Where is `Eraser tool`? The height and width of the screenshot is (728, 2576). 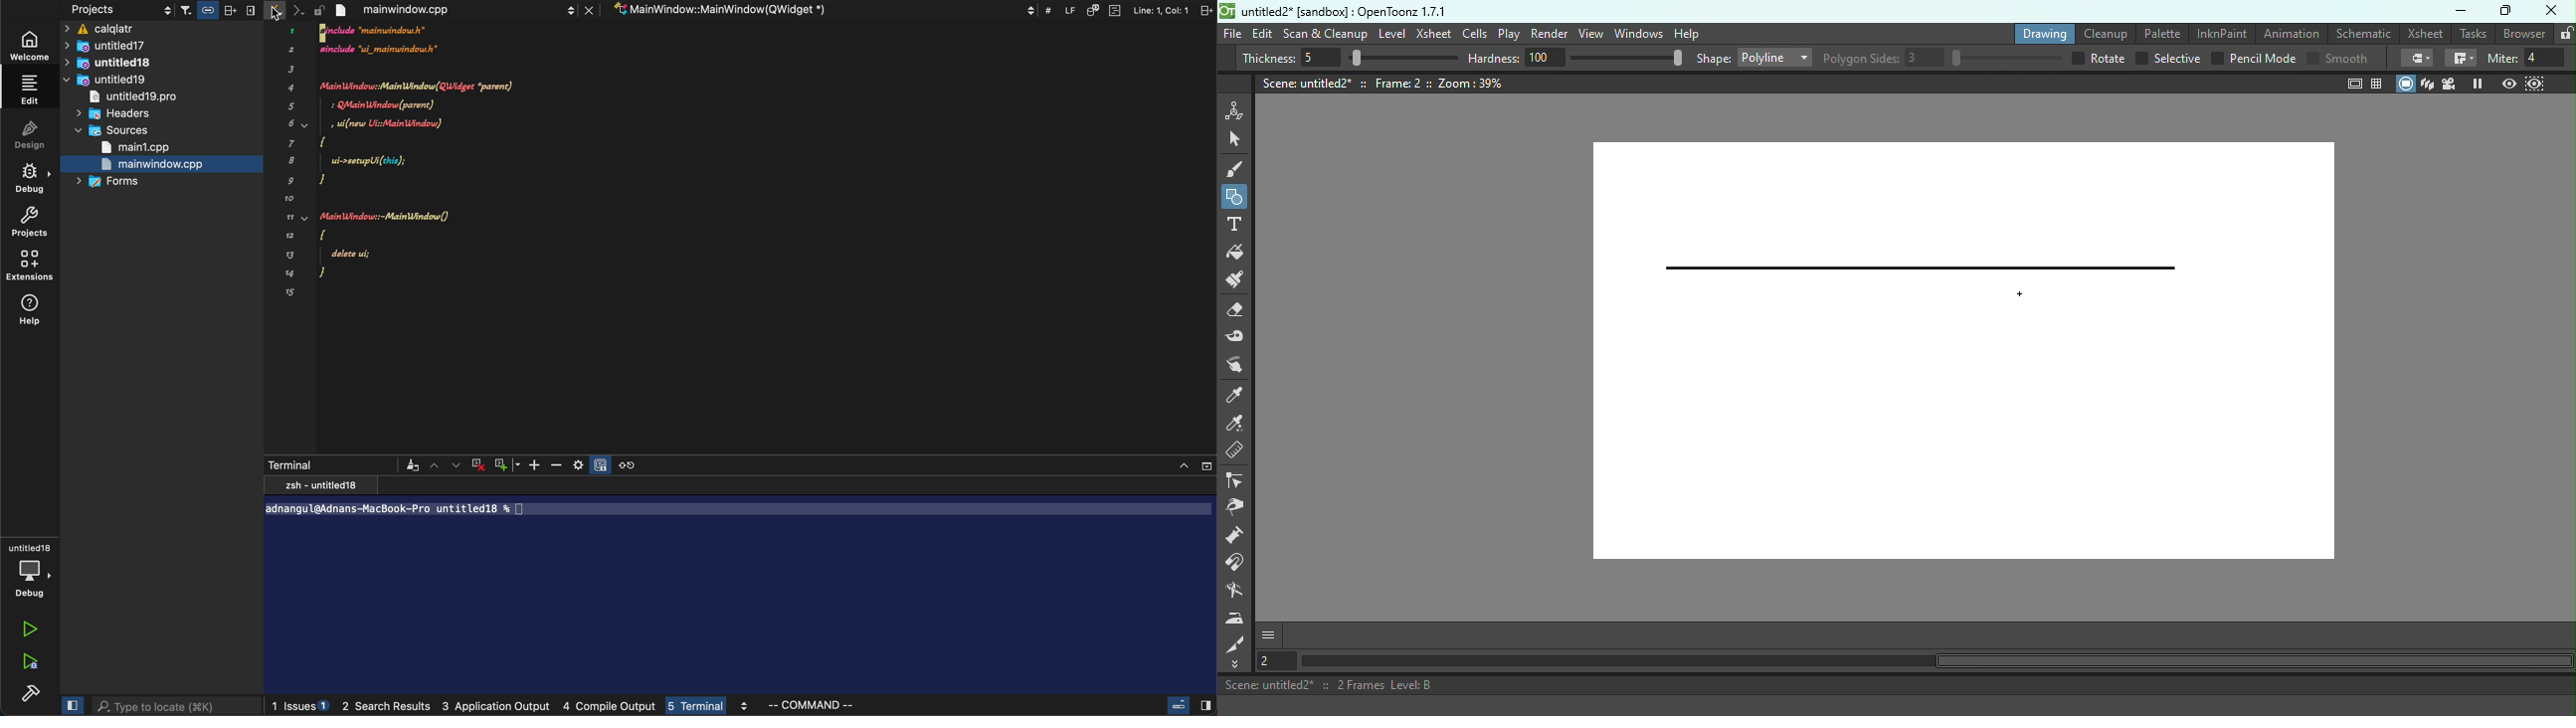
Eraser tool is located at coordinates (1238, 313).